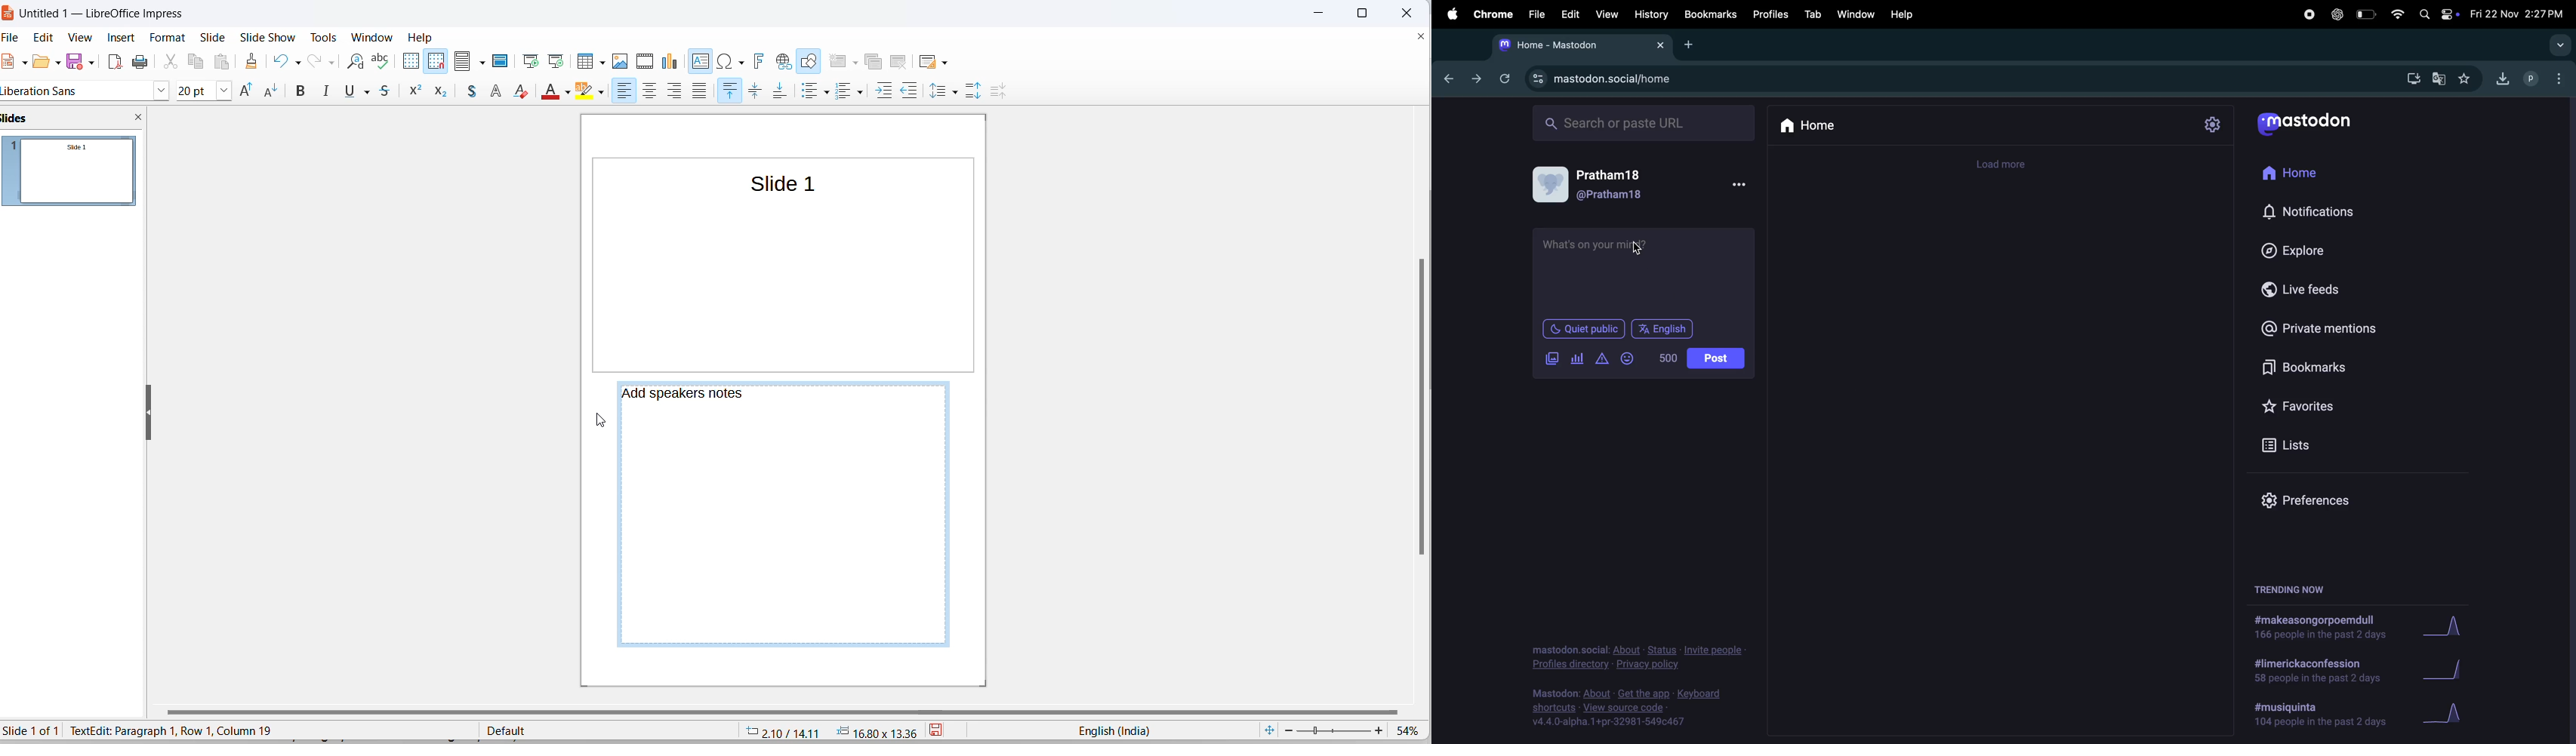 The image size is (2576, 756). I want to click on new file options, so click(23, 66).